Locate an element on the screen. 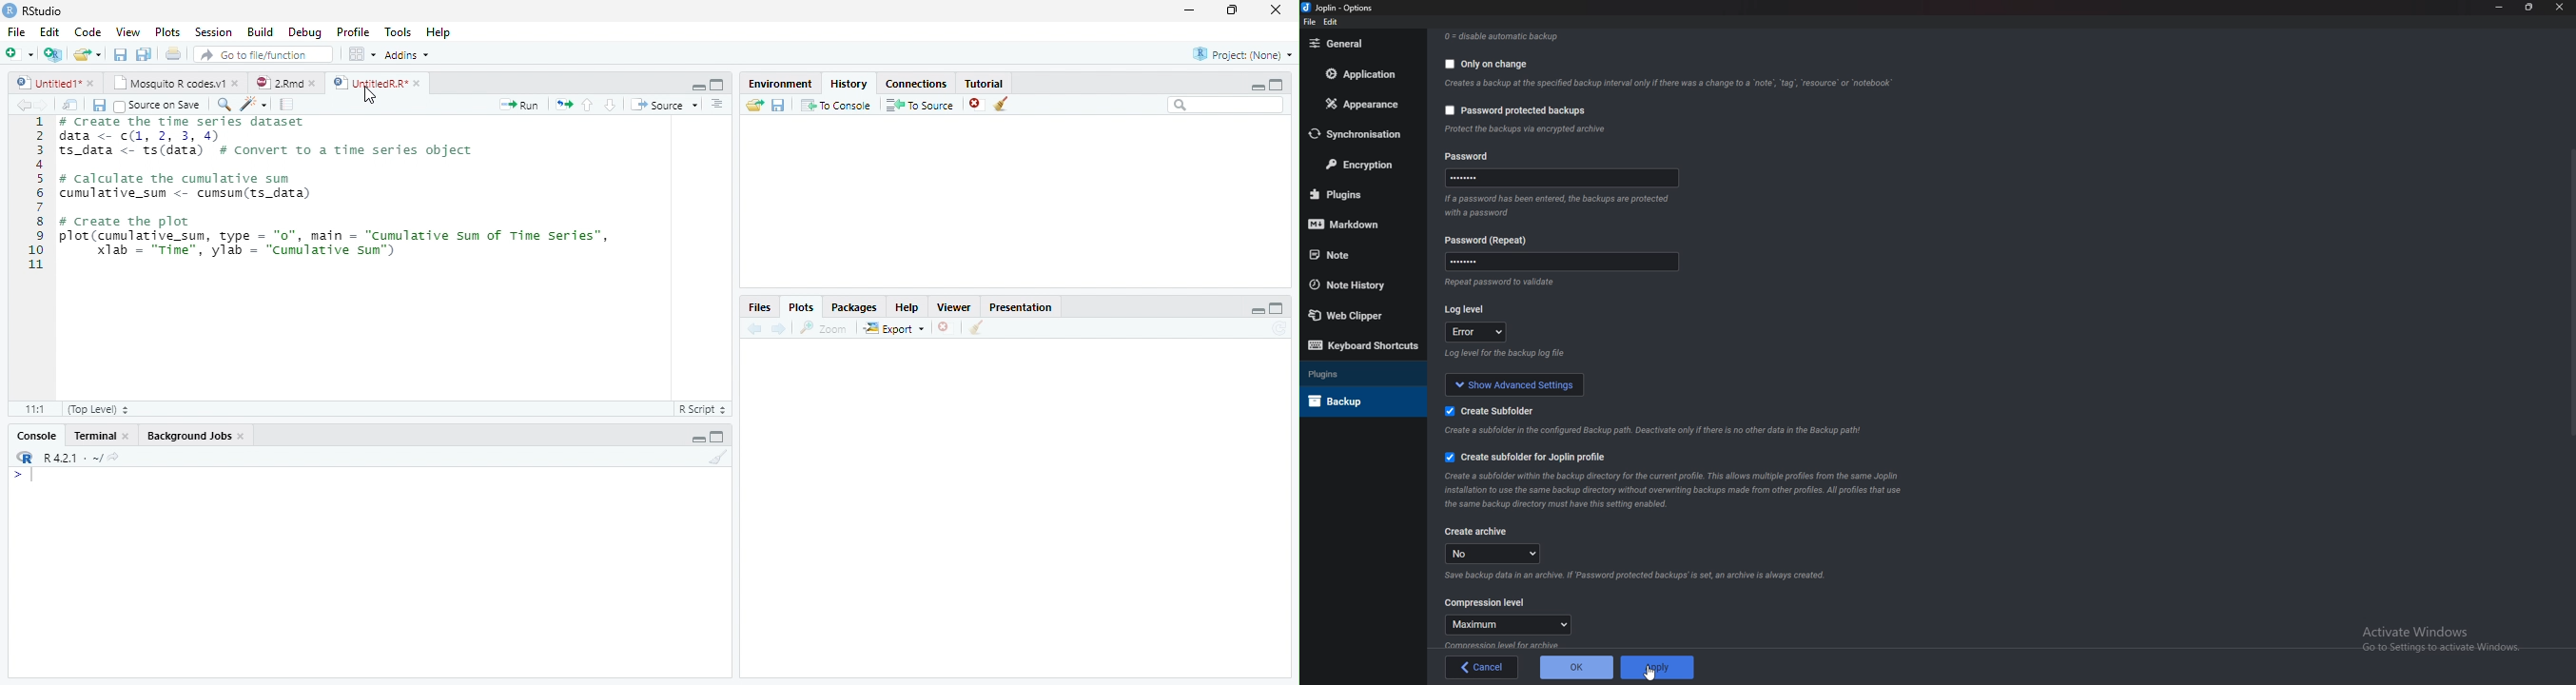  View is located at coordinates (127, 31).